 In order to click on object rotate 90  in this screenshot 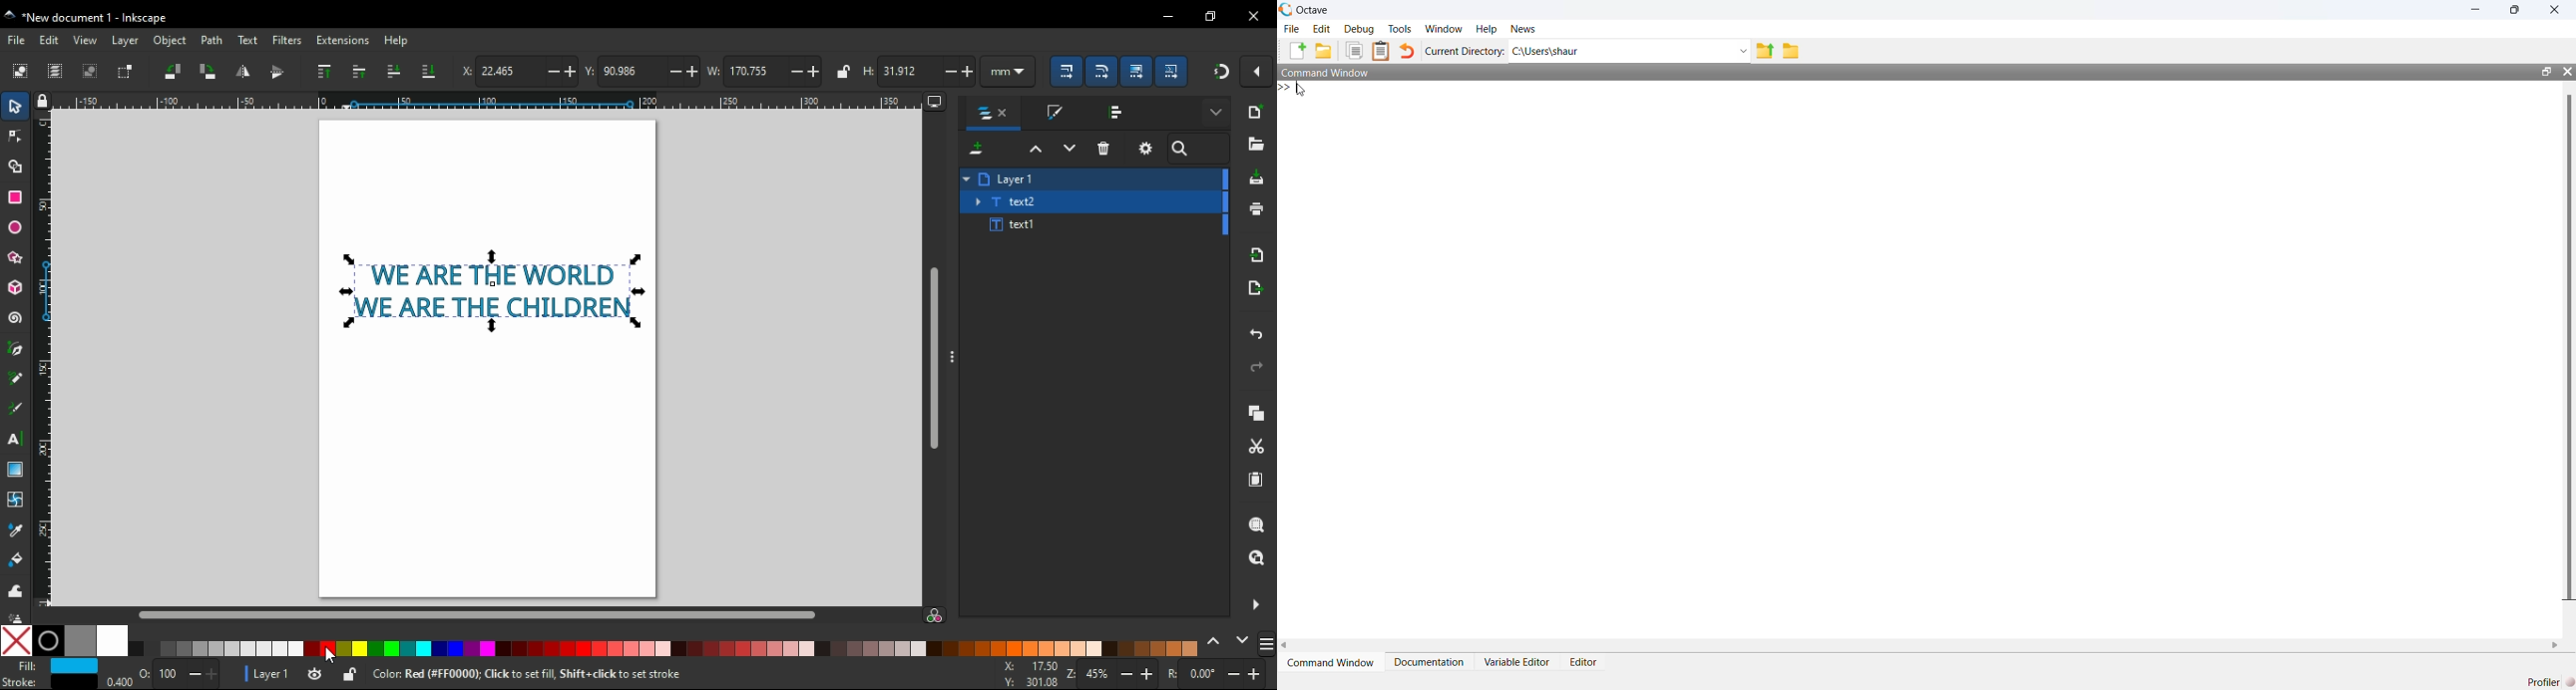, I will do `click(209, 71)`.